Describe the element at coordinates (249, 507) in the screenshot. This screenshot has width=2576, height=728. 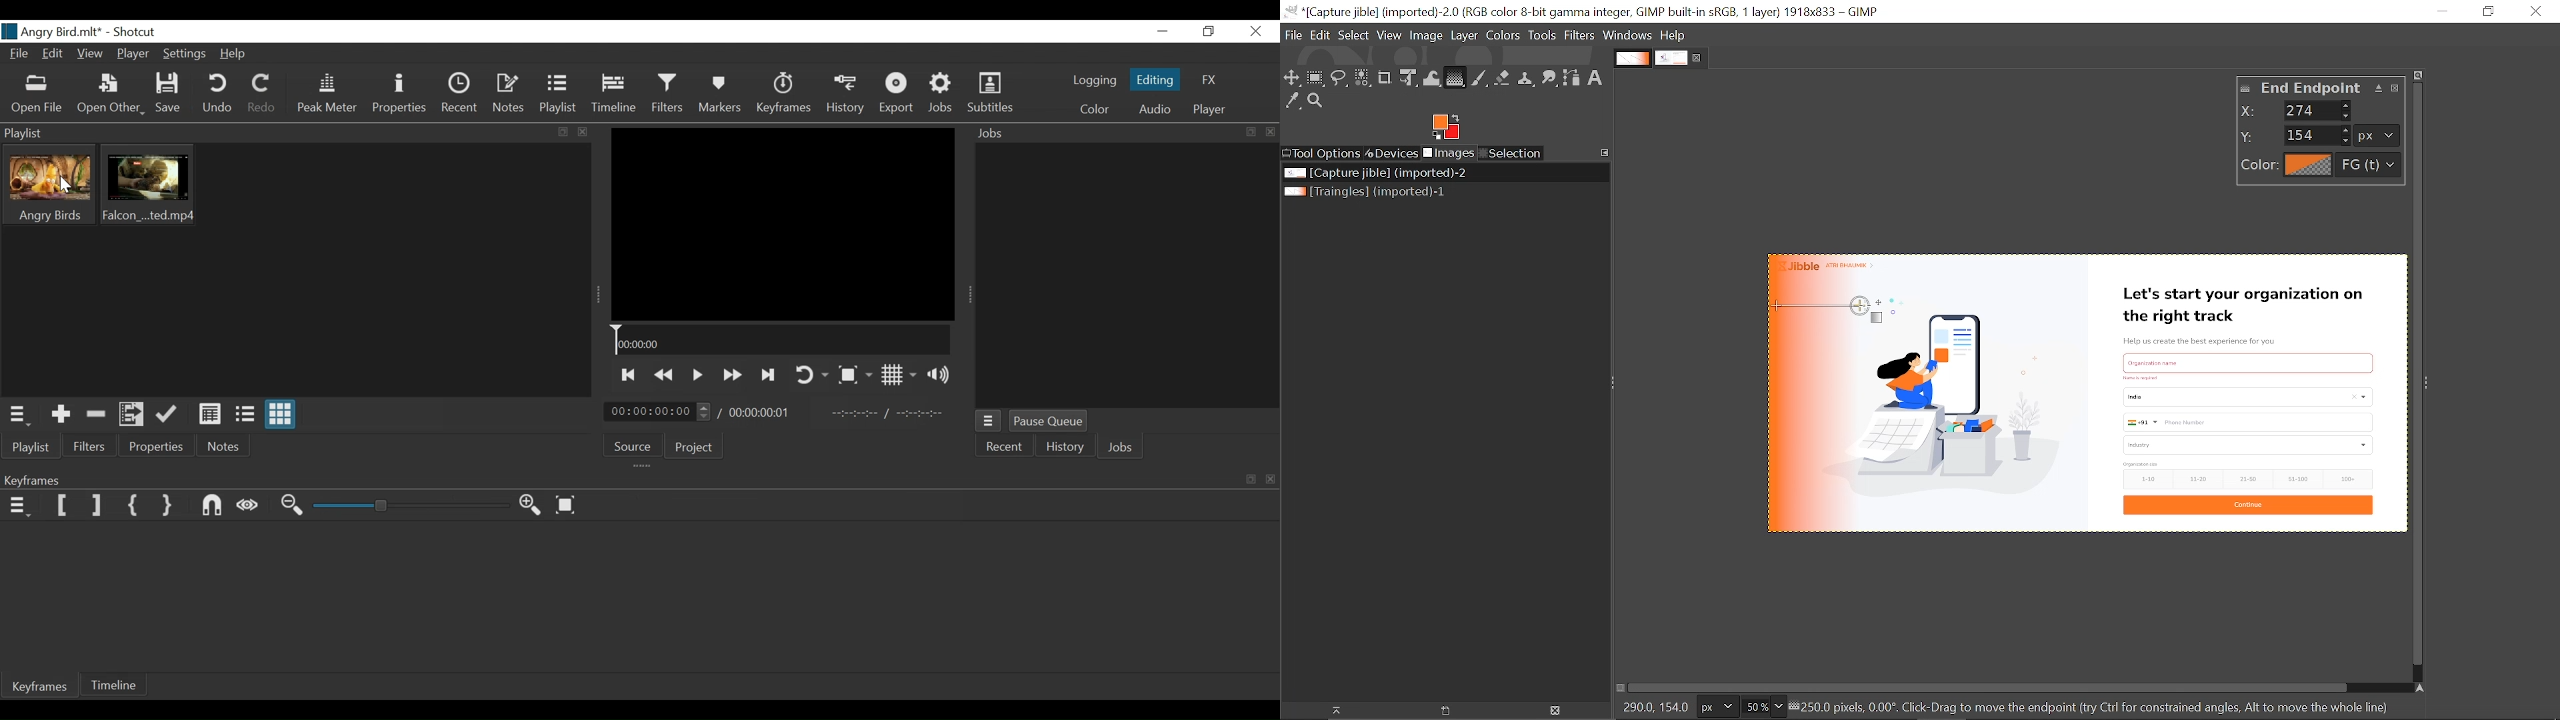
I see `Scrub while dragging` at that location.